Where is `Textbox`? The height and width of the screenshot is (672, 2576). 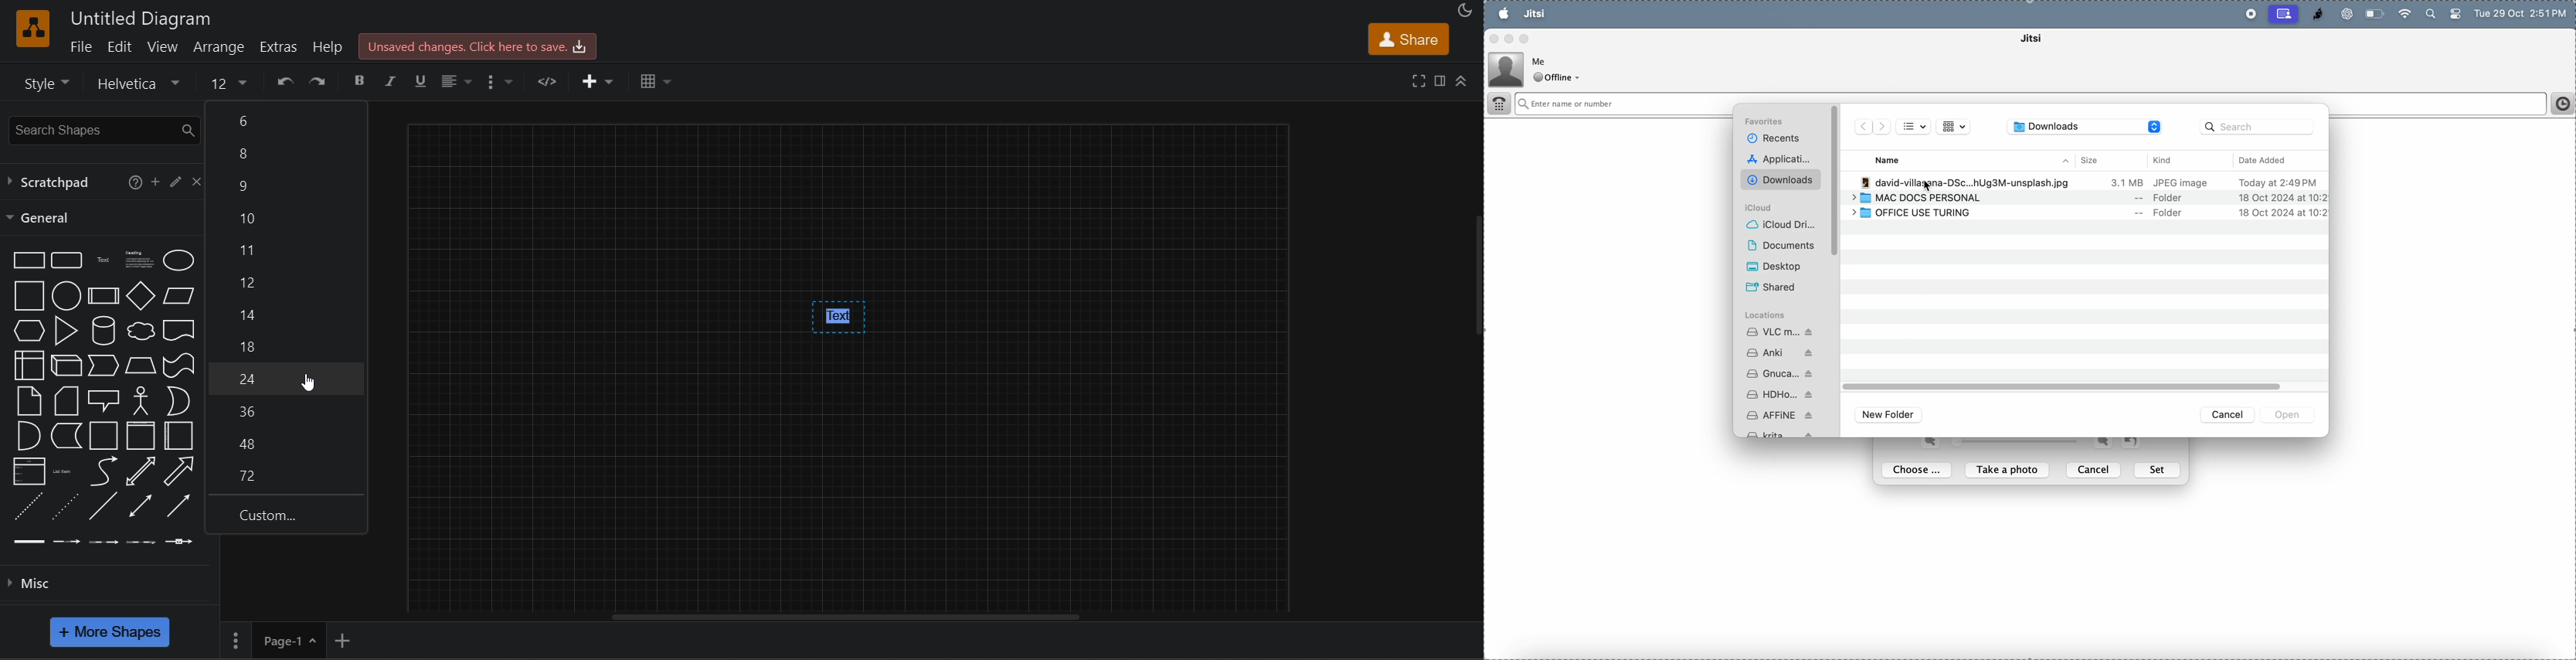
Textbox is located at coordinates (141, 260).